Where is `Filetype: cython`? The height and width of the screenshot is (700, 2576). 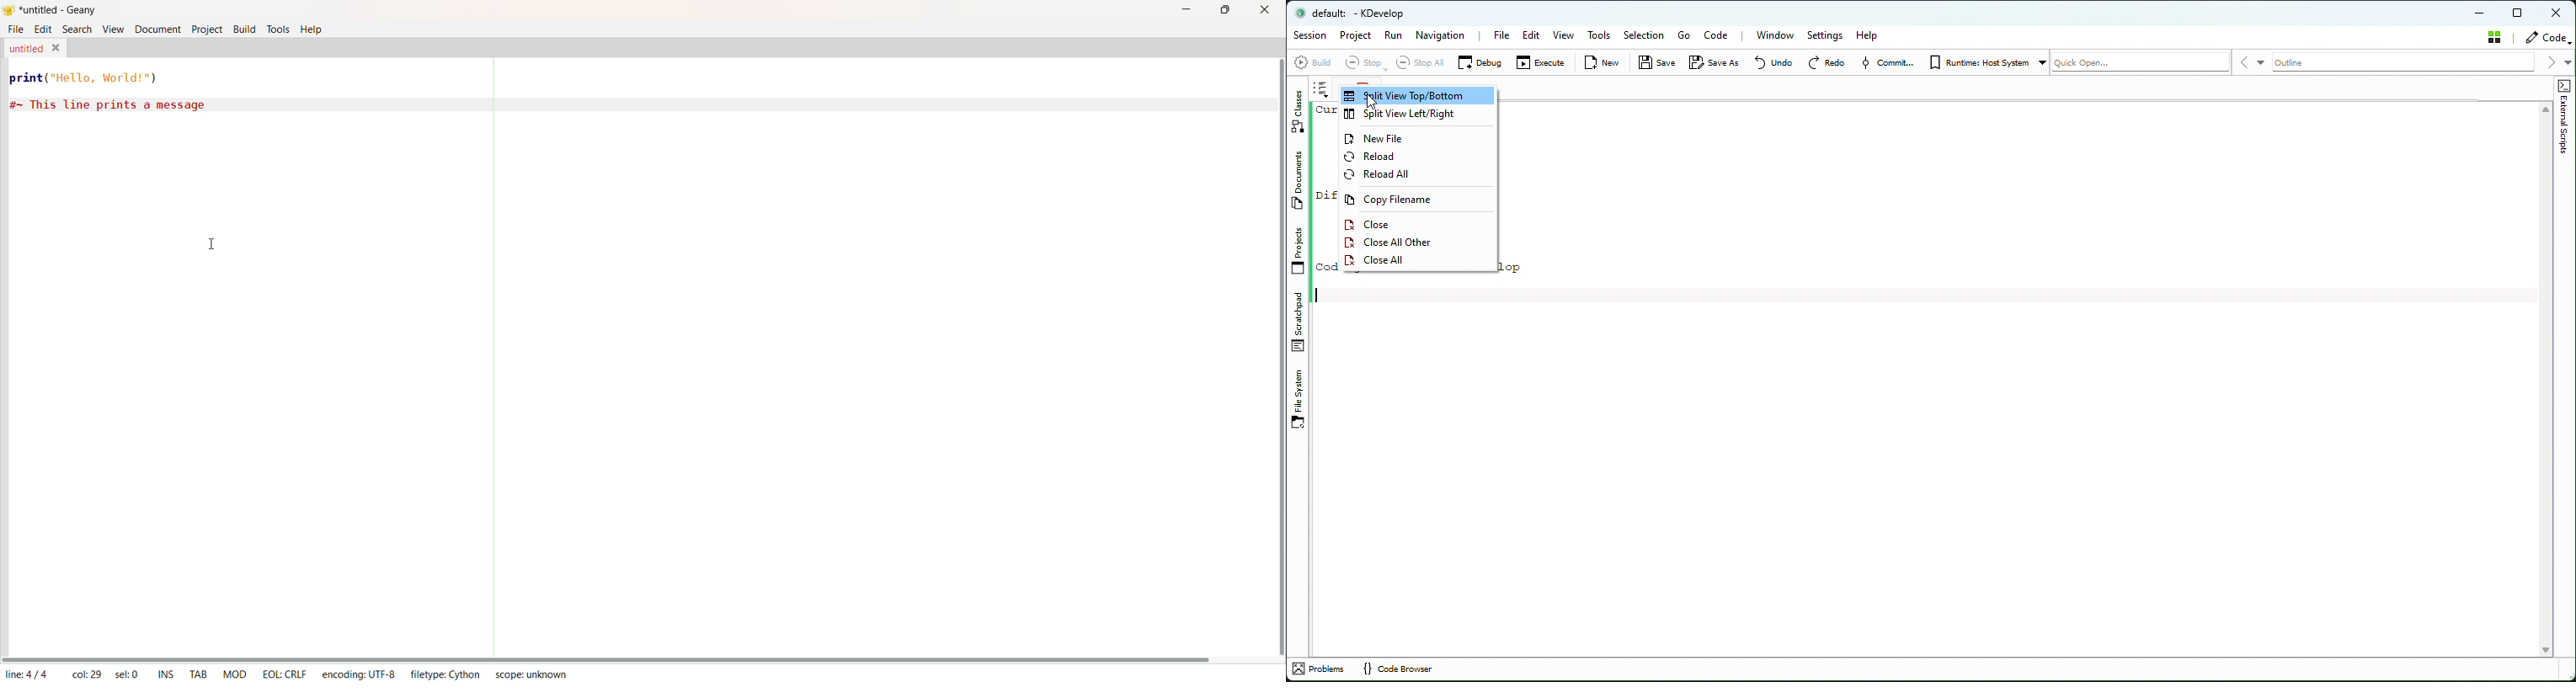
Filetype: cython is located at coordinates (448, 674).